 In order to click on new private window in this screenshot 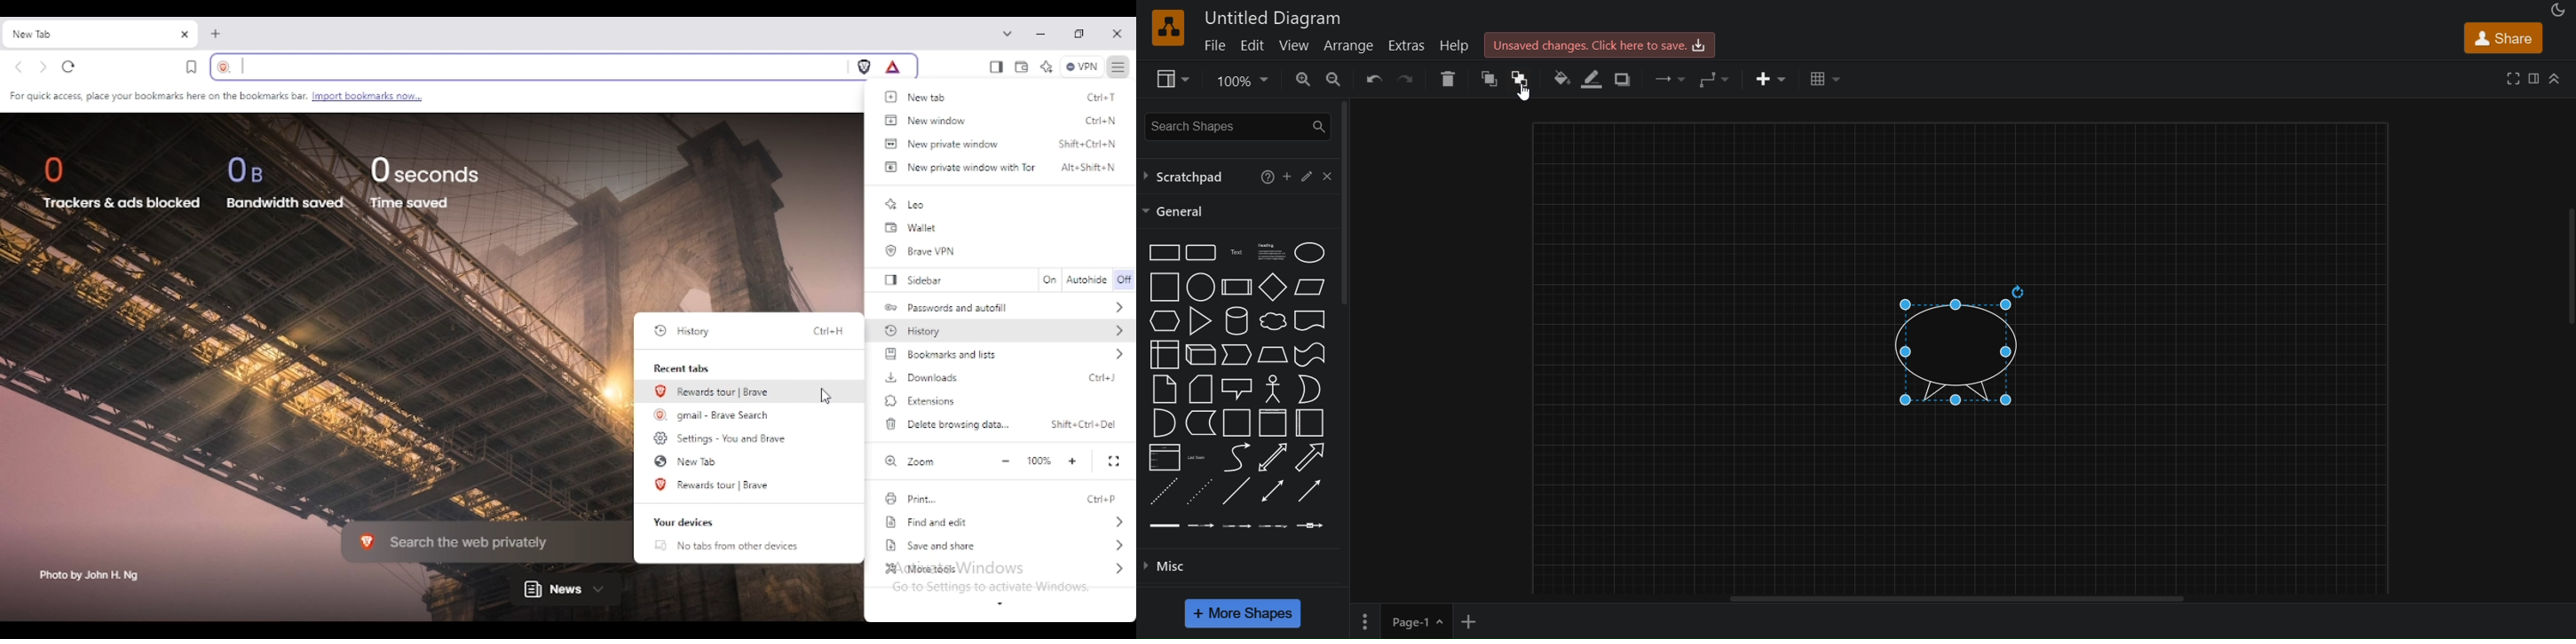, I will do `click(942, 143)`.